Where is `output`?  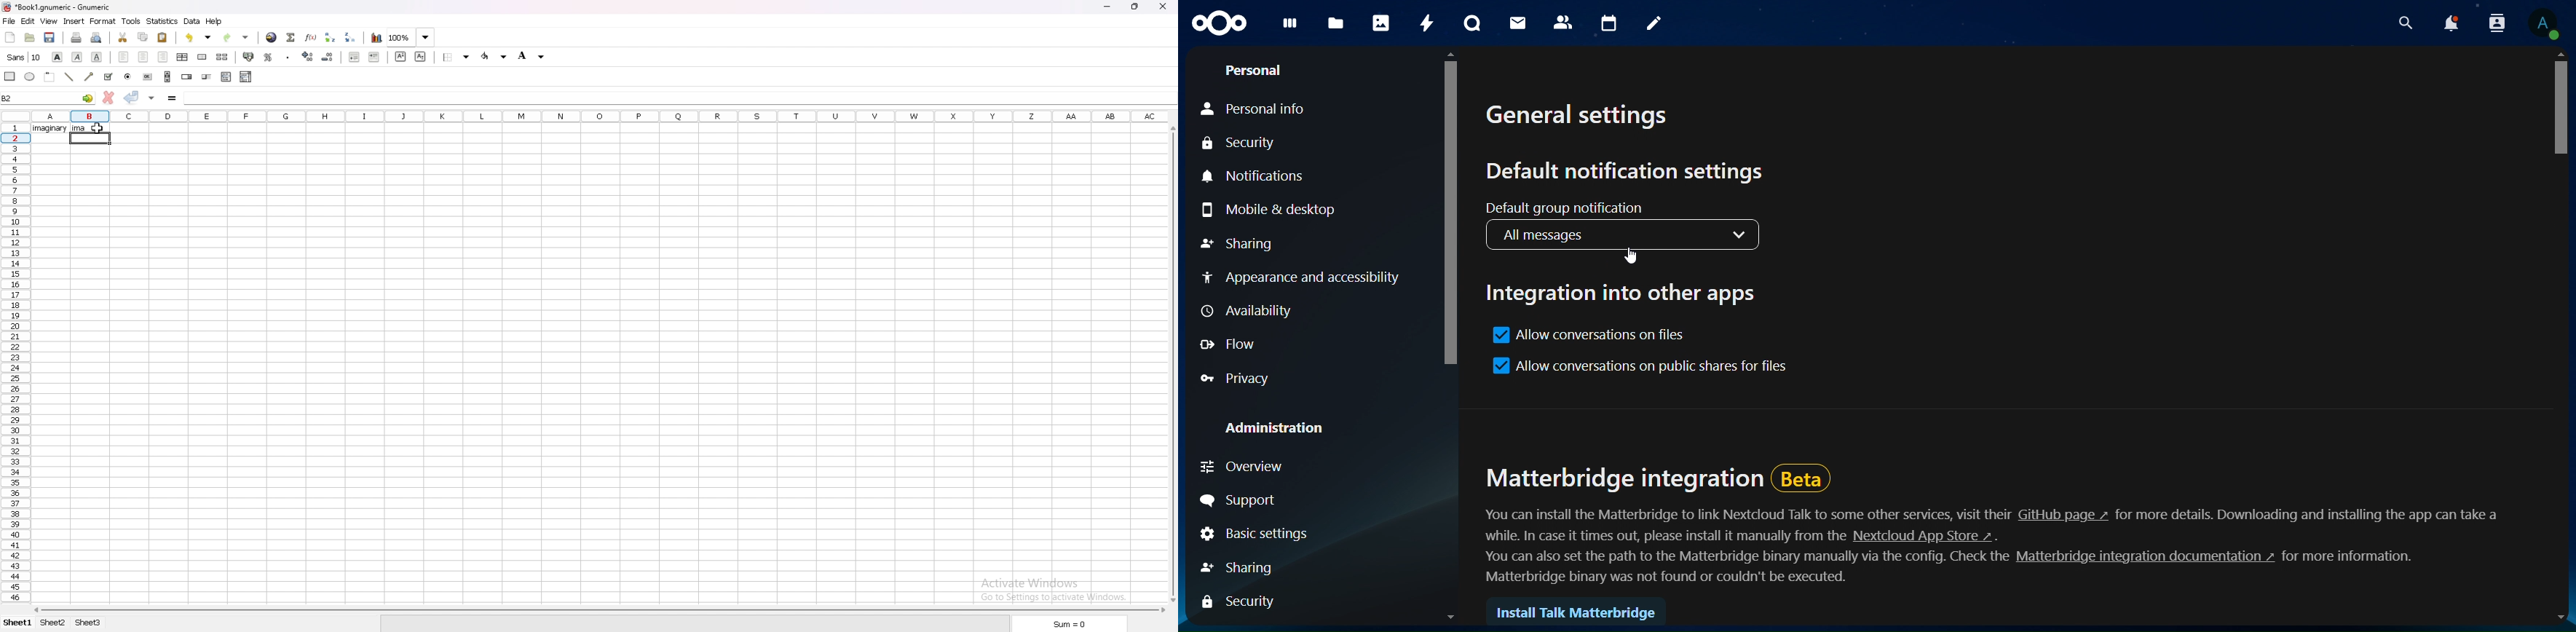
output is located at coordinates (80, 128).